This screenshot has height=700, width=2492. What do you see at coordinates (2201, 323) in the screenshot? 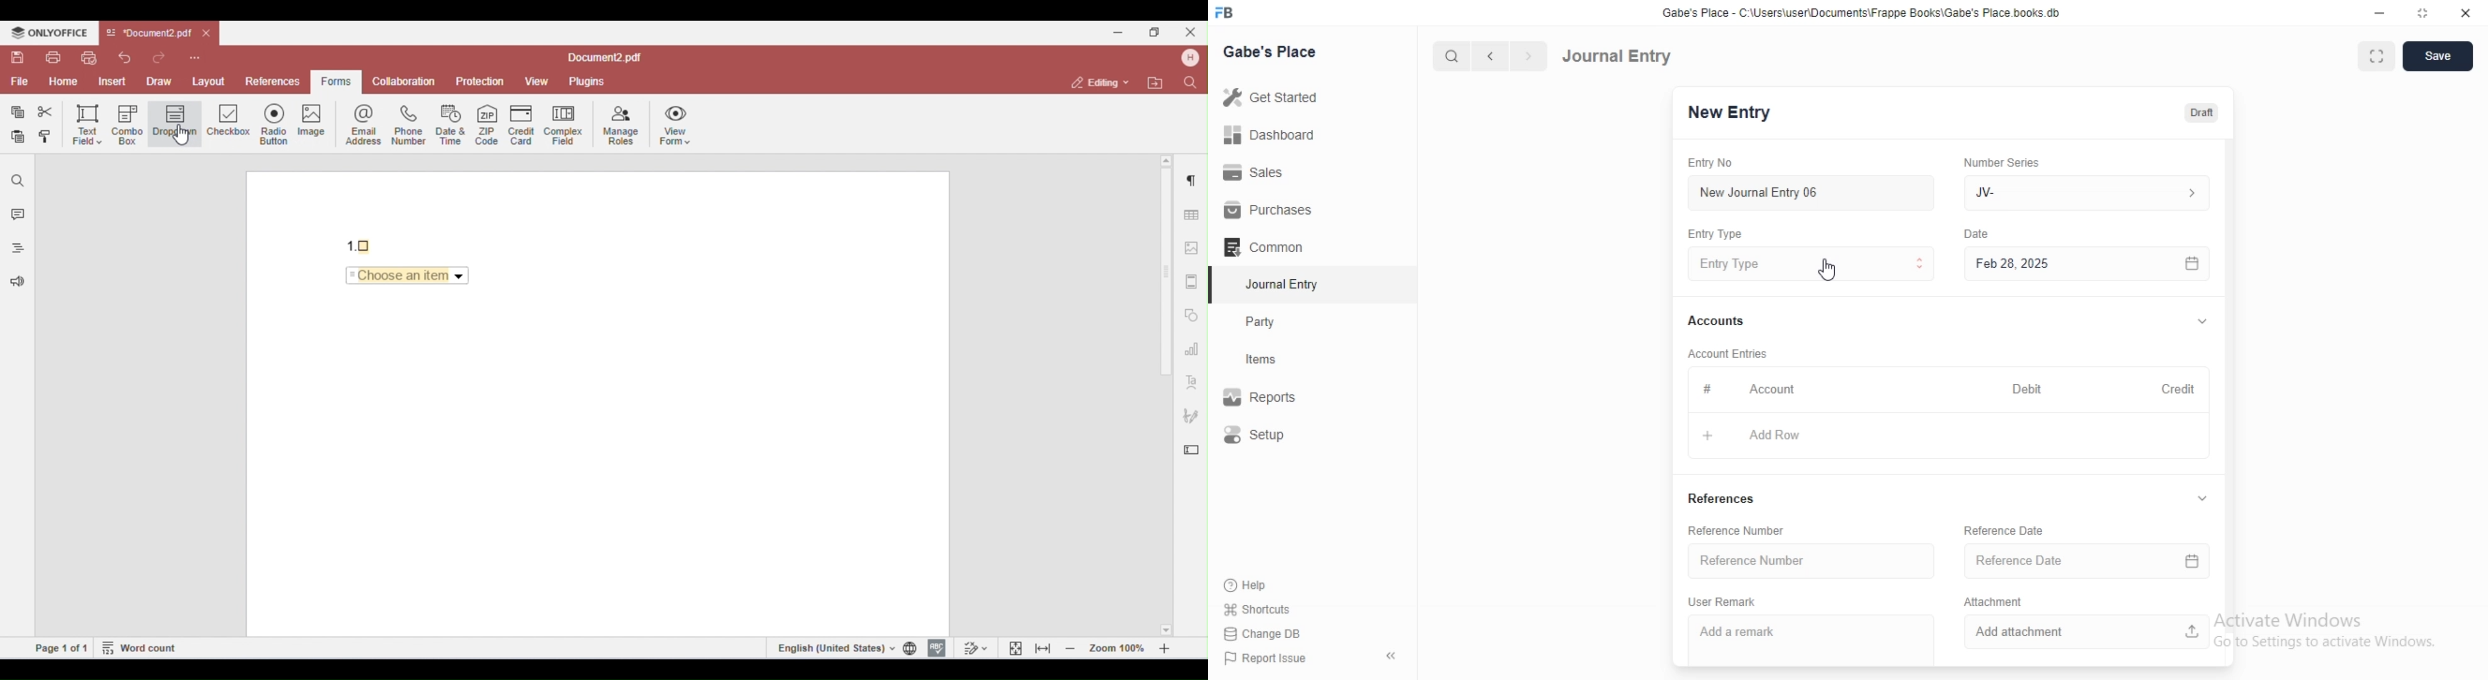
I see `collapse` at bounding box center [2201, 323].